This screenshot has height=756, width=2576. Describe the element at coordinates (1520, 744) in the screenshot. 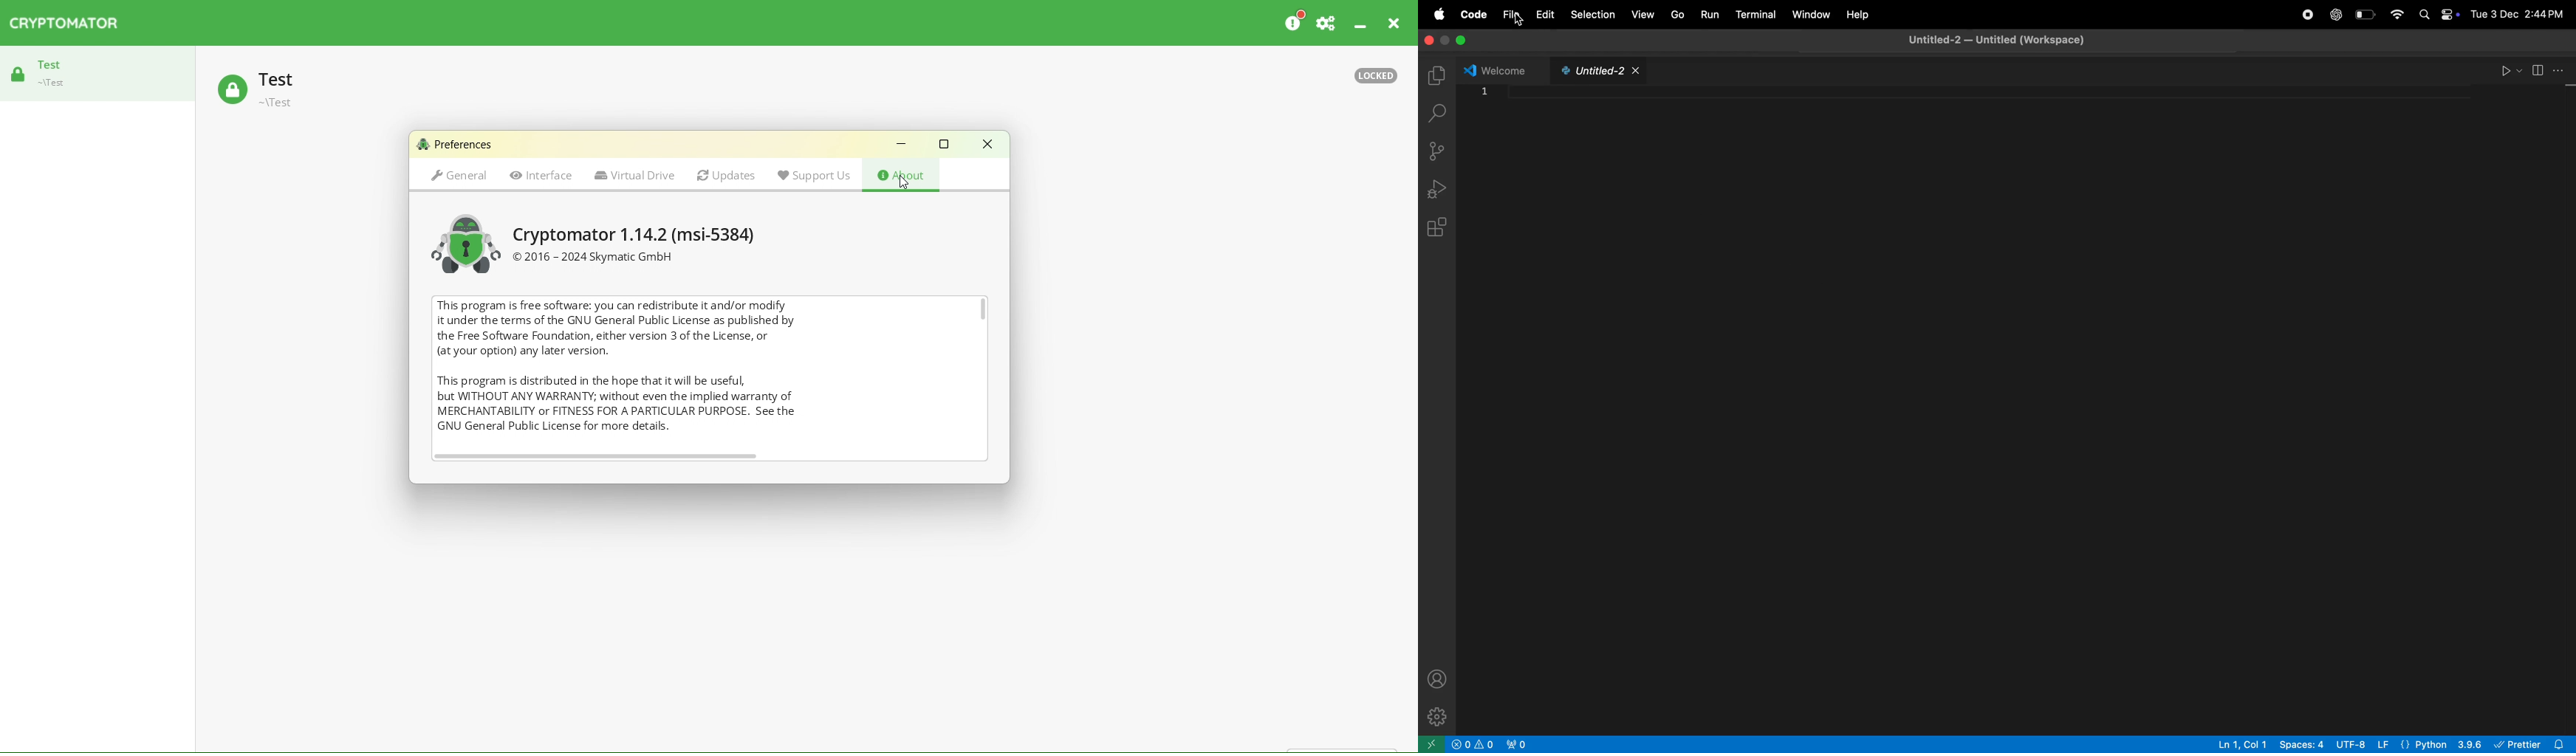

I see `no active ports` at that location.